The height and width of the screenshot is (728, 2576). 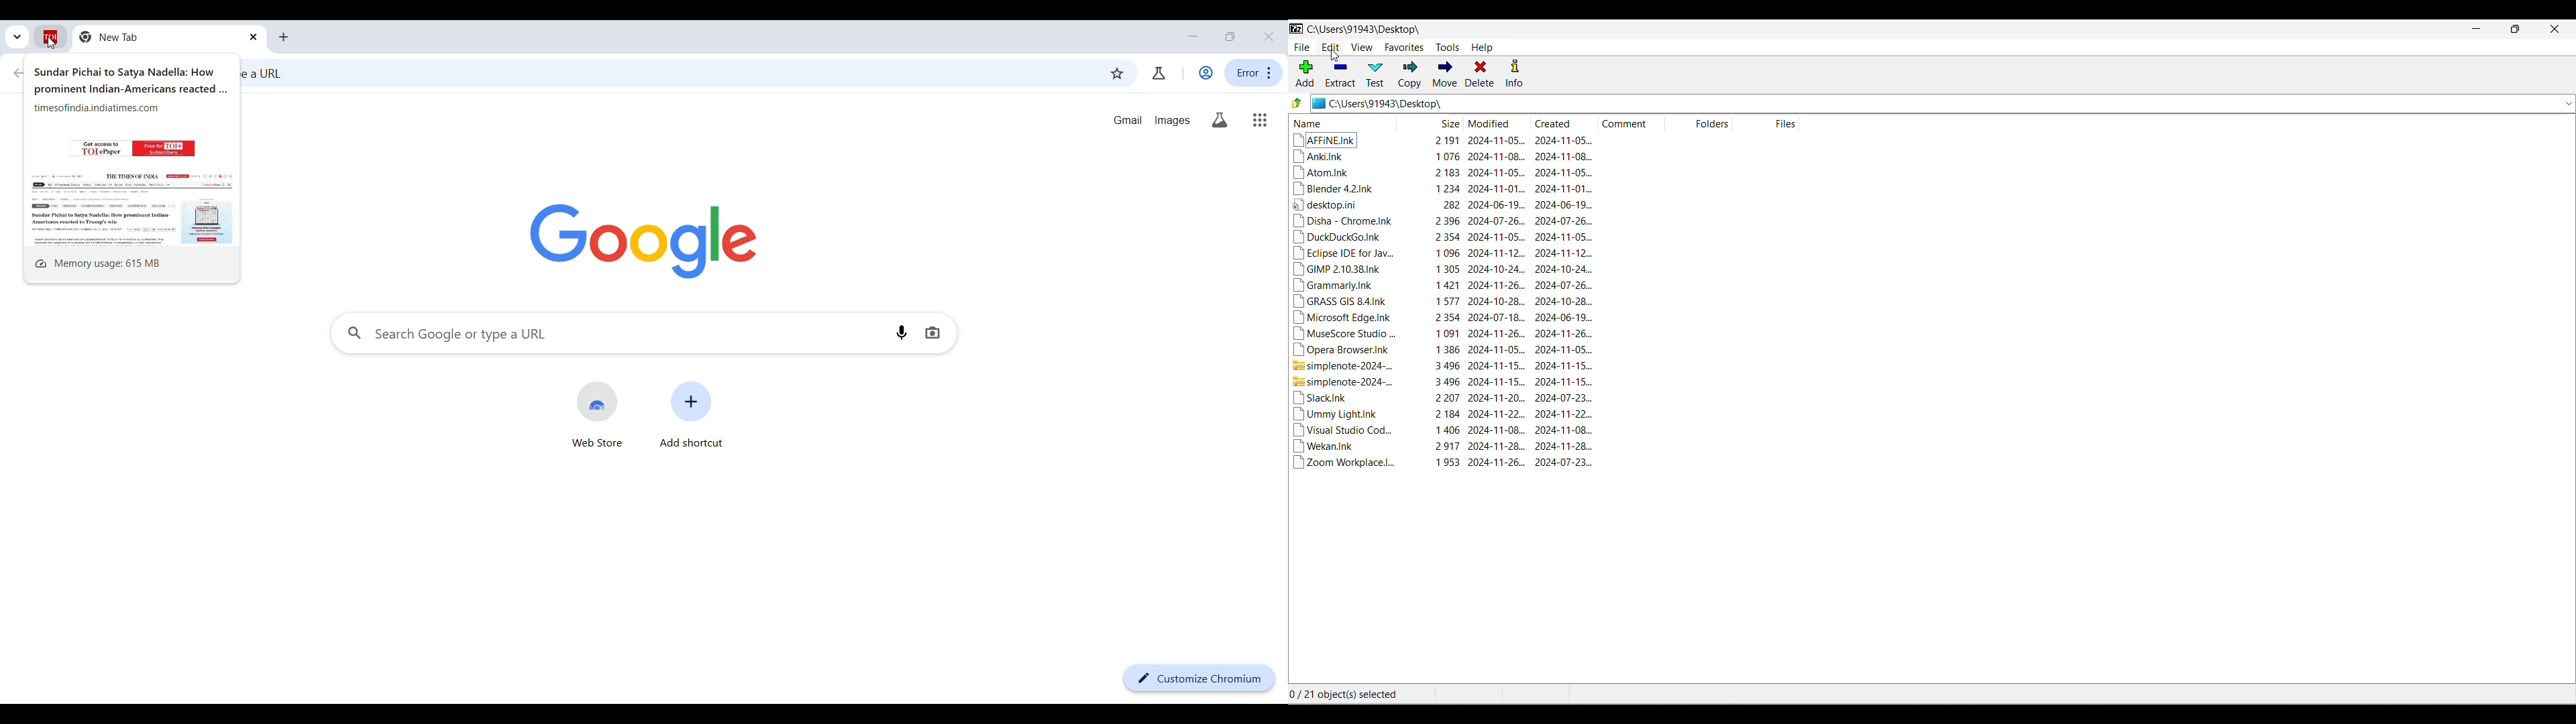 I want to click on Search labs, so click(x=1220, y=120).